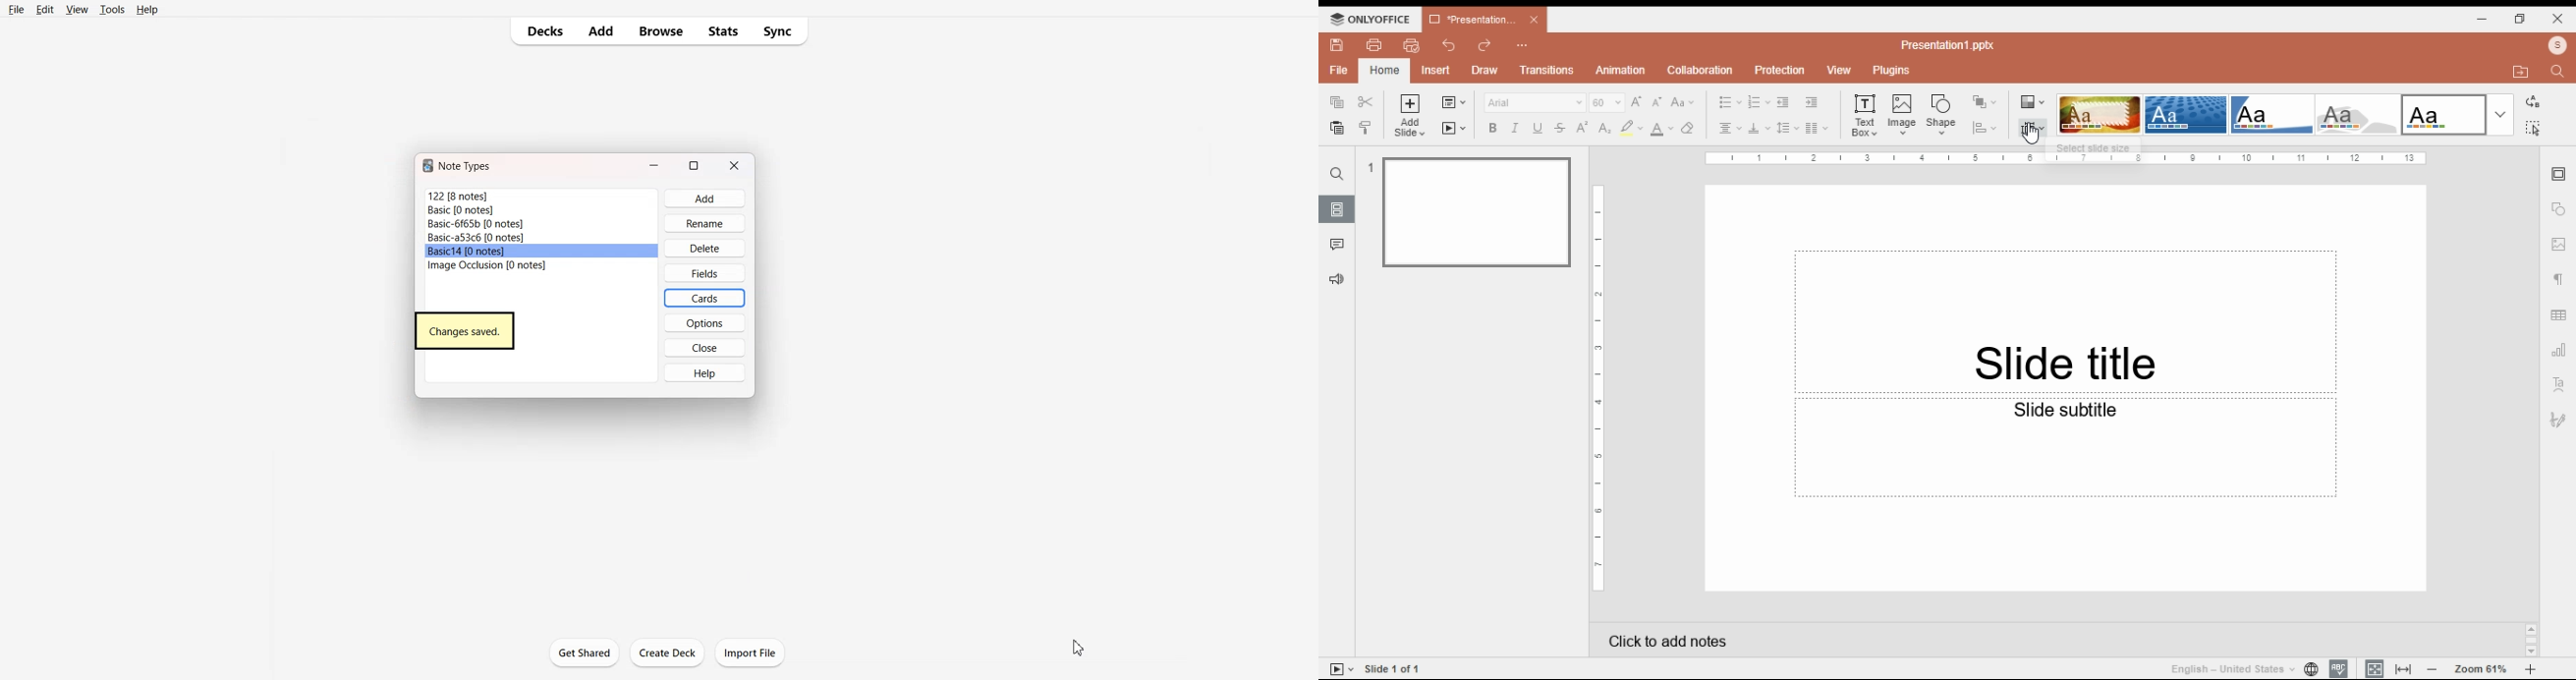 The width and height of the screenshot is (2576, 700). What do you see at coordinates (2225, 668) in the screenshot?
I see `English - United States` at bounding box center [2225, 668].